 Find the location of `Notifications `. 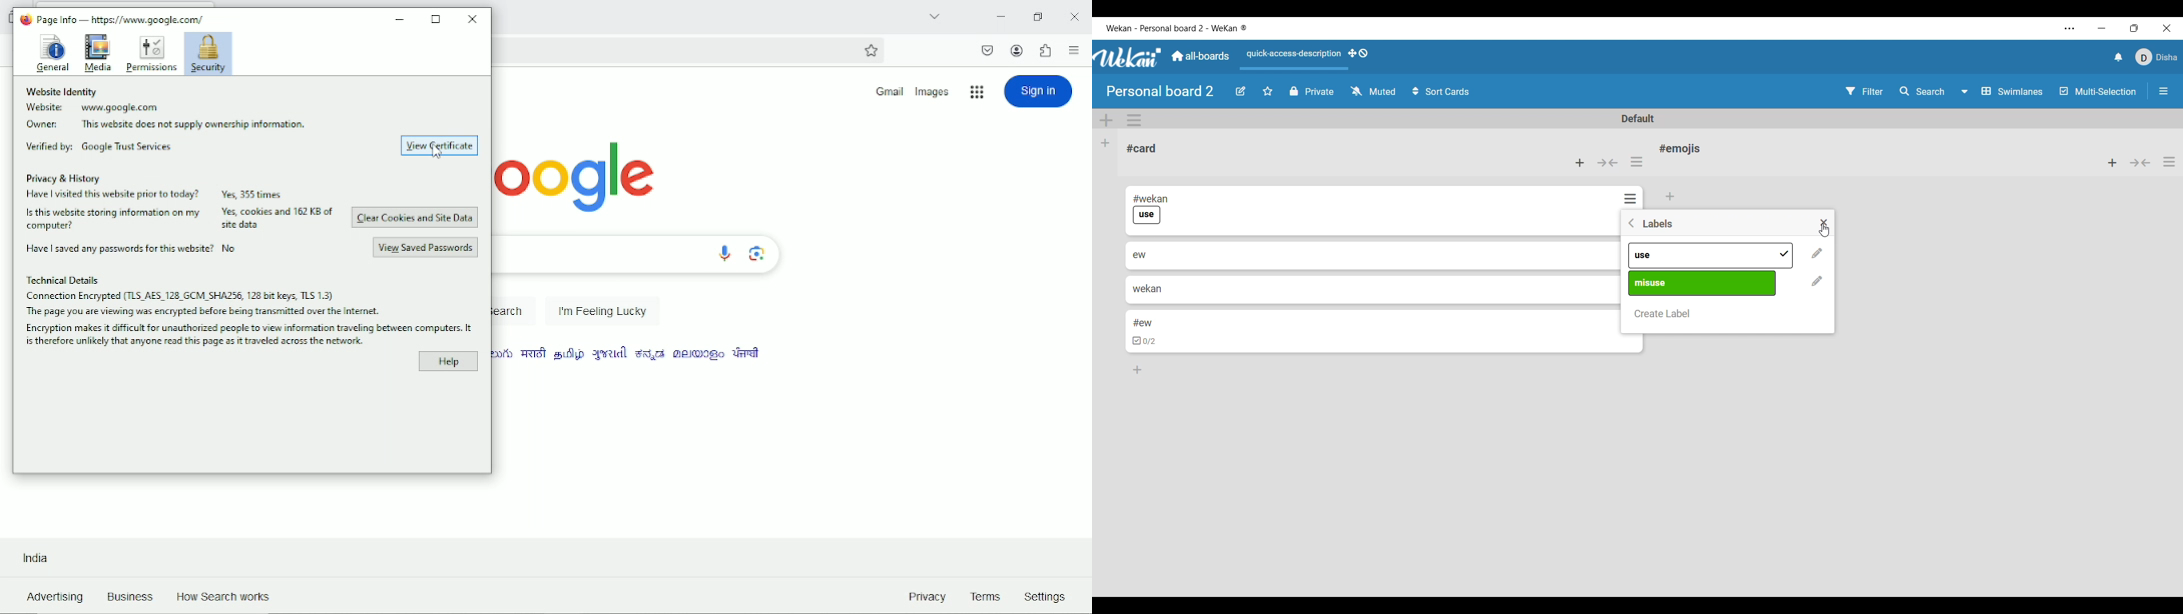

Notifications  is located at coordinates (2119, 57).